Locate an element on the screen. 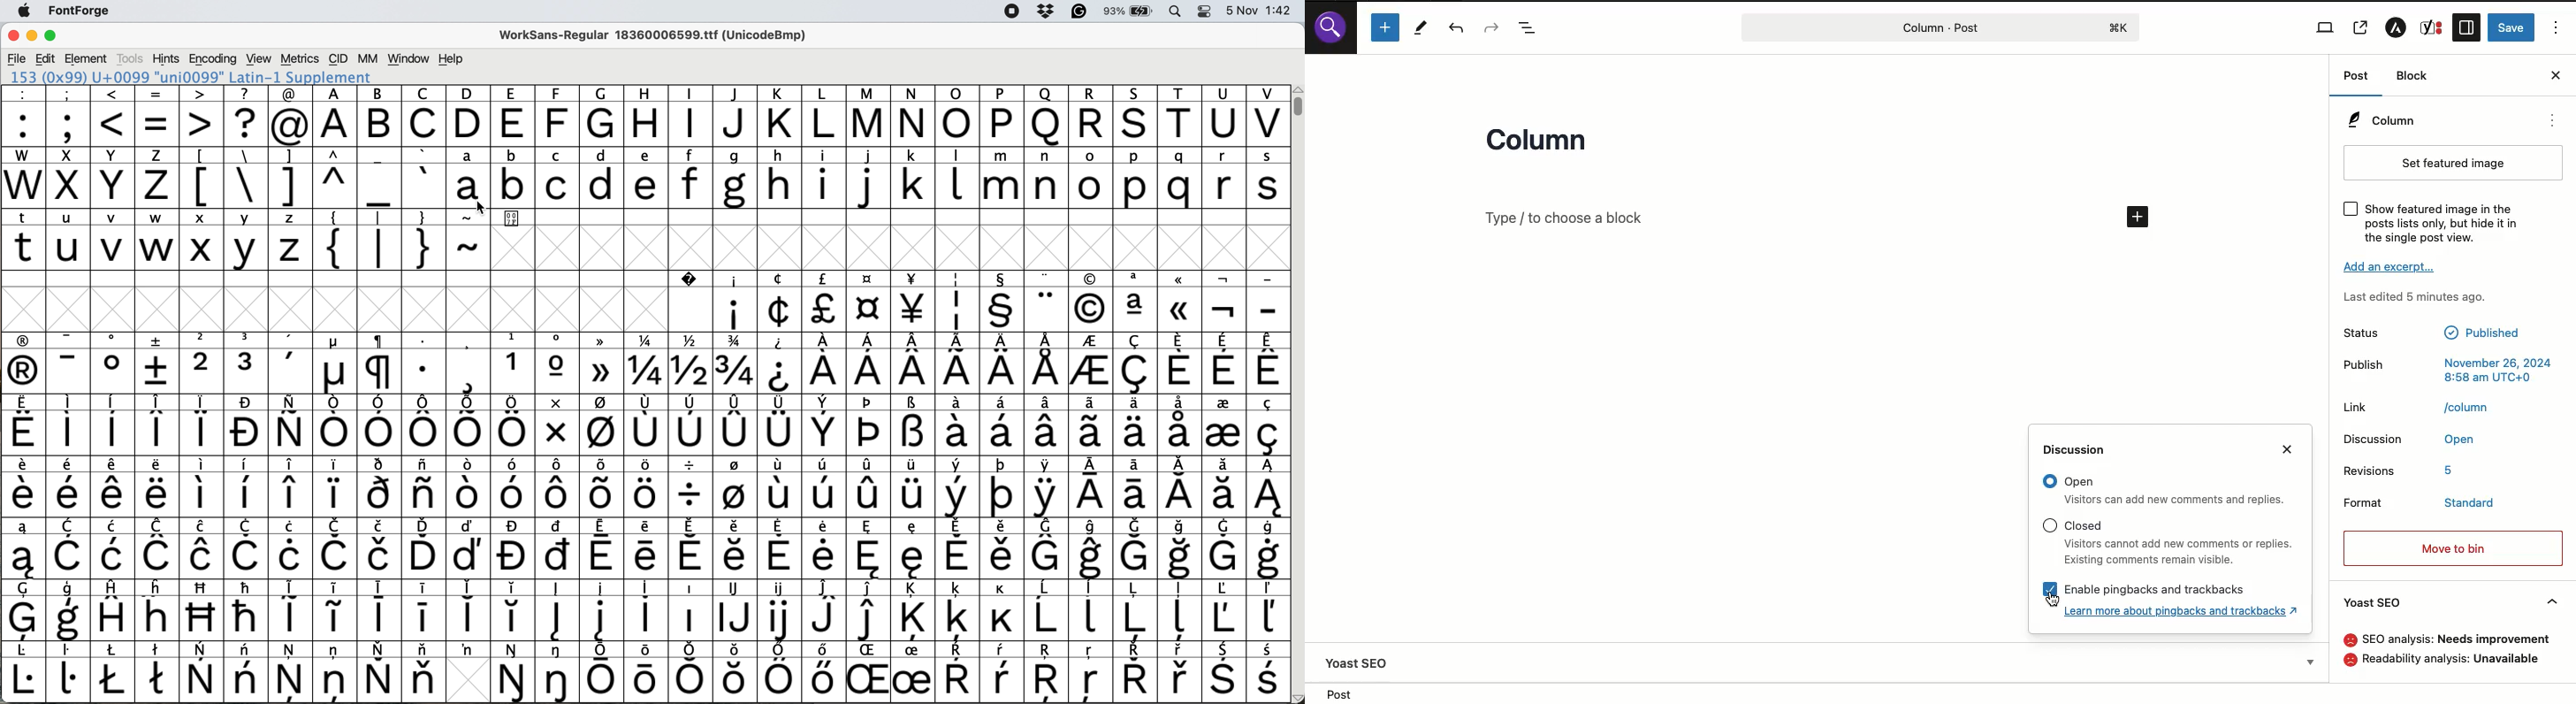 The width and height of the screenshot is (2576, 728).  is located at coordinates (1046, 116).